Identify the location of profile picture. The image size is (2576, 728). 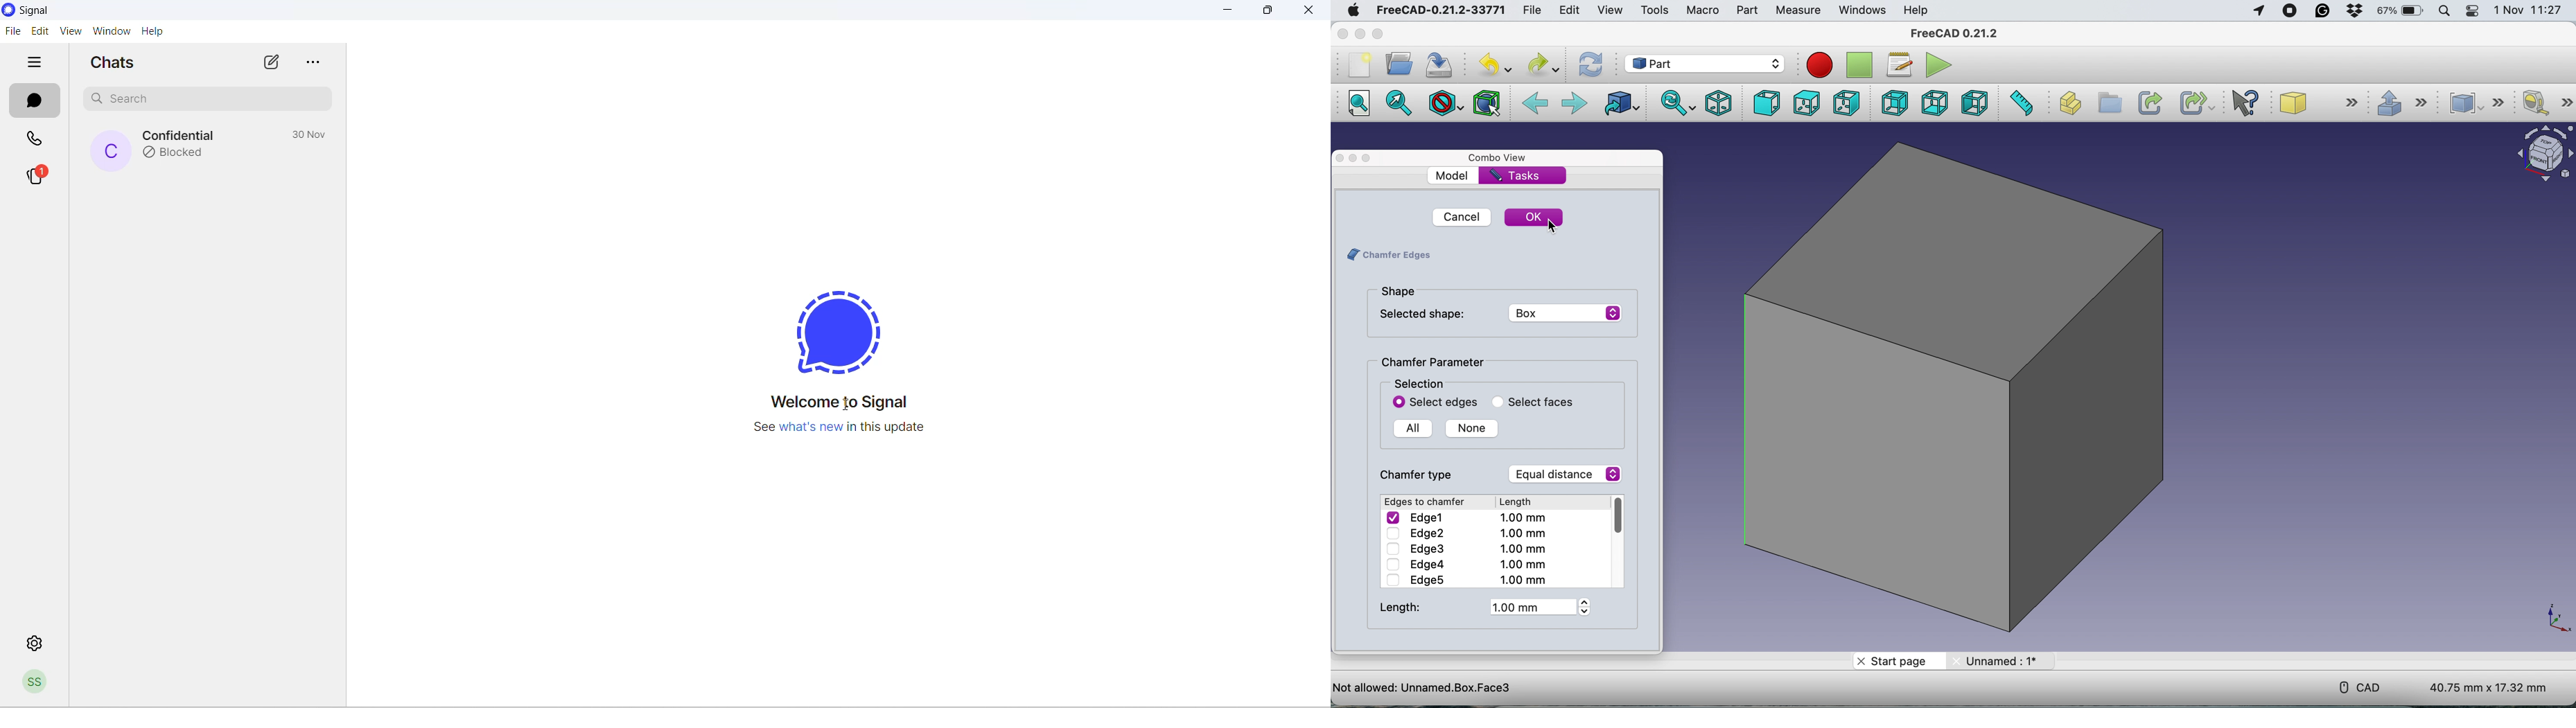
(109, 150).